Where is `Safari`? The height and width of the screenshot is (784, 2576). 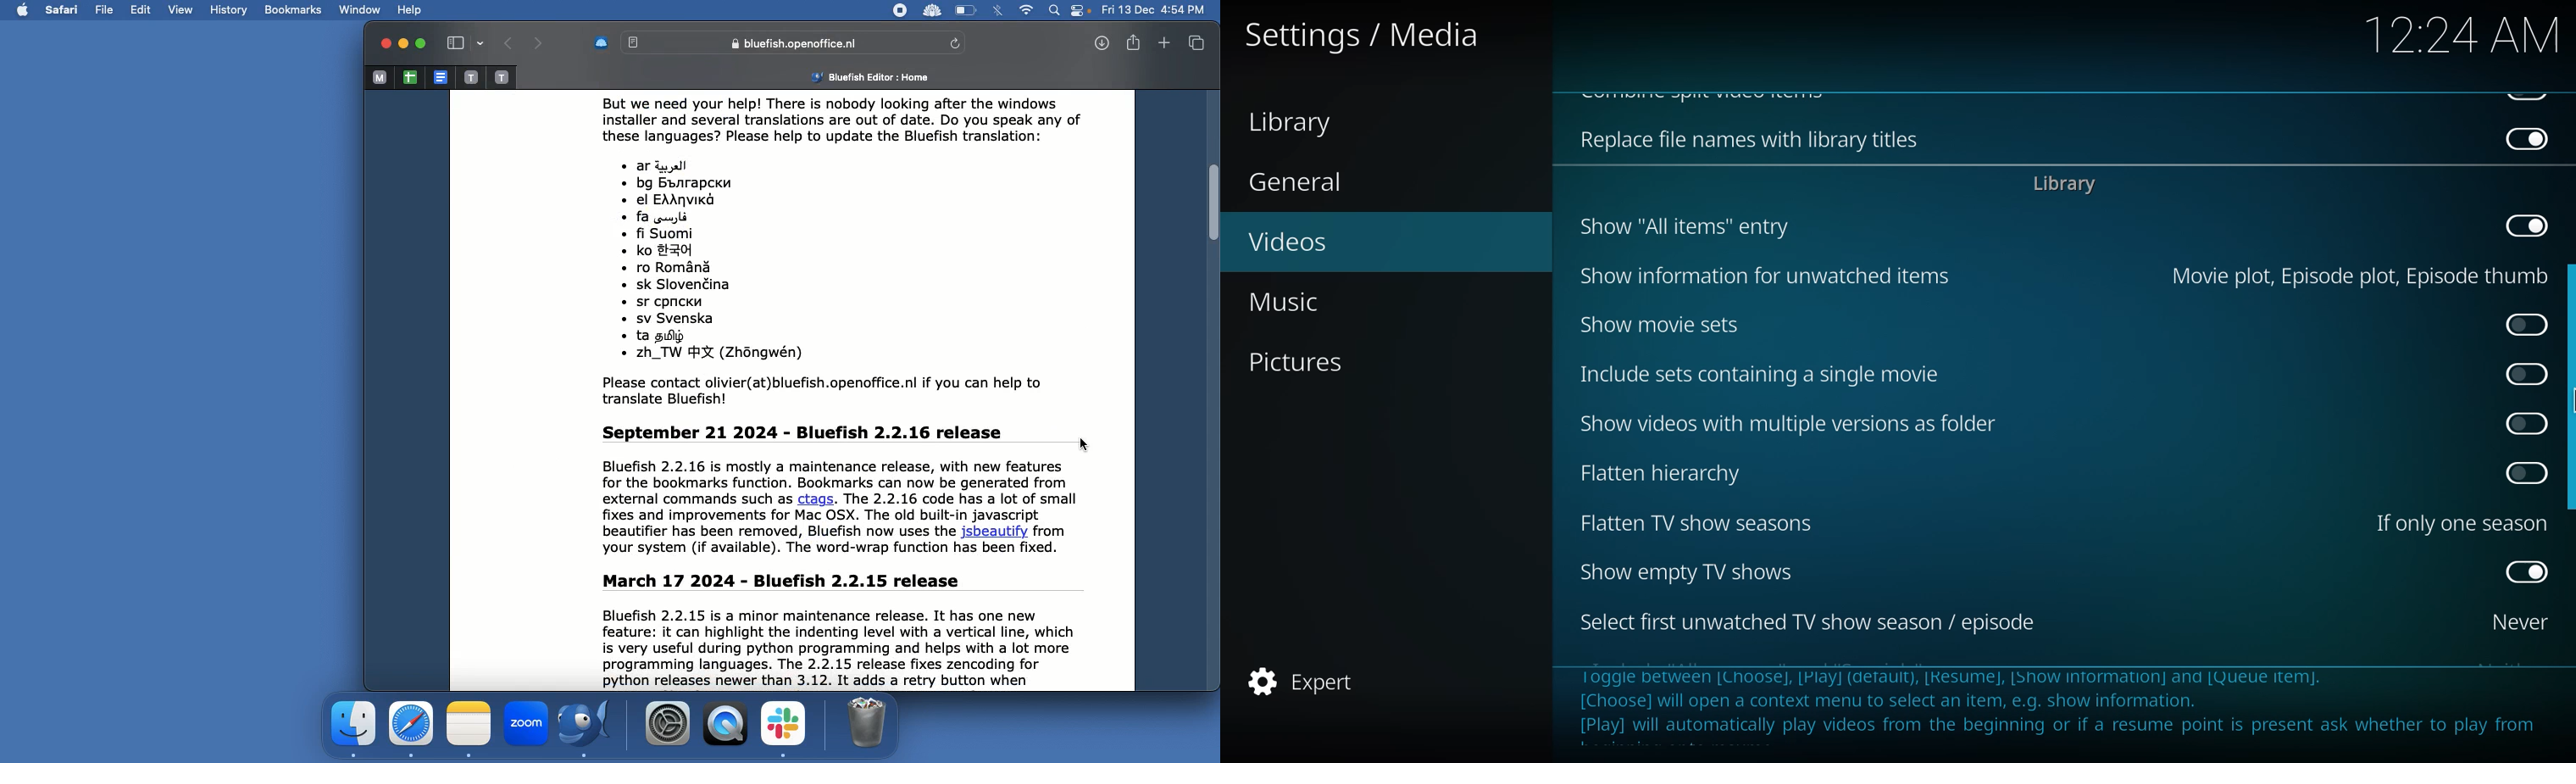
Safari is located at coordinates (411, 724).